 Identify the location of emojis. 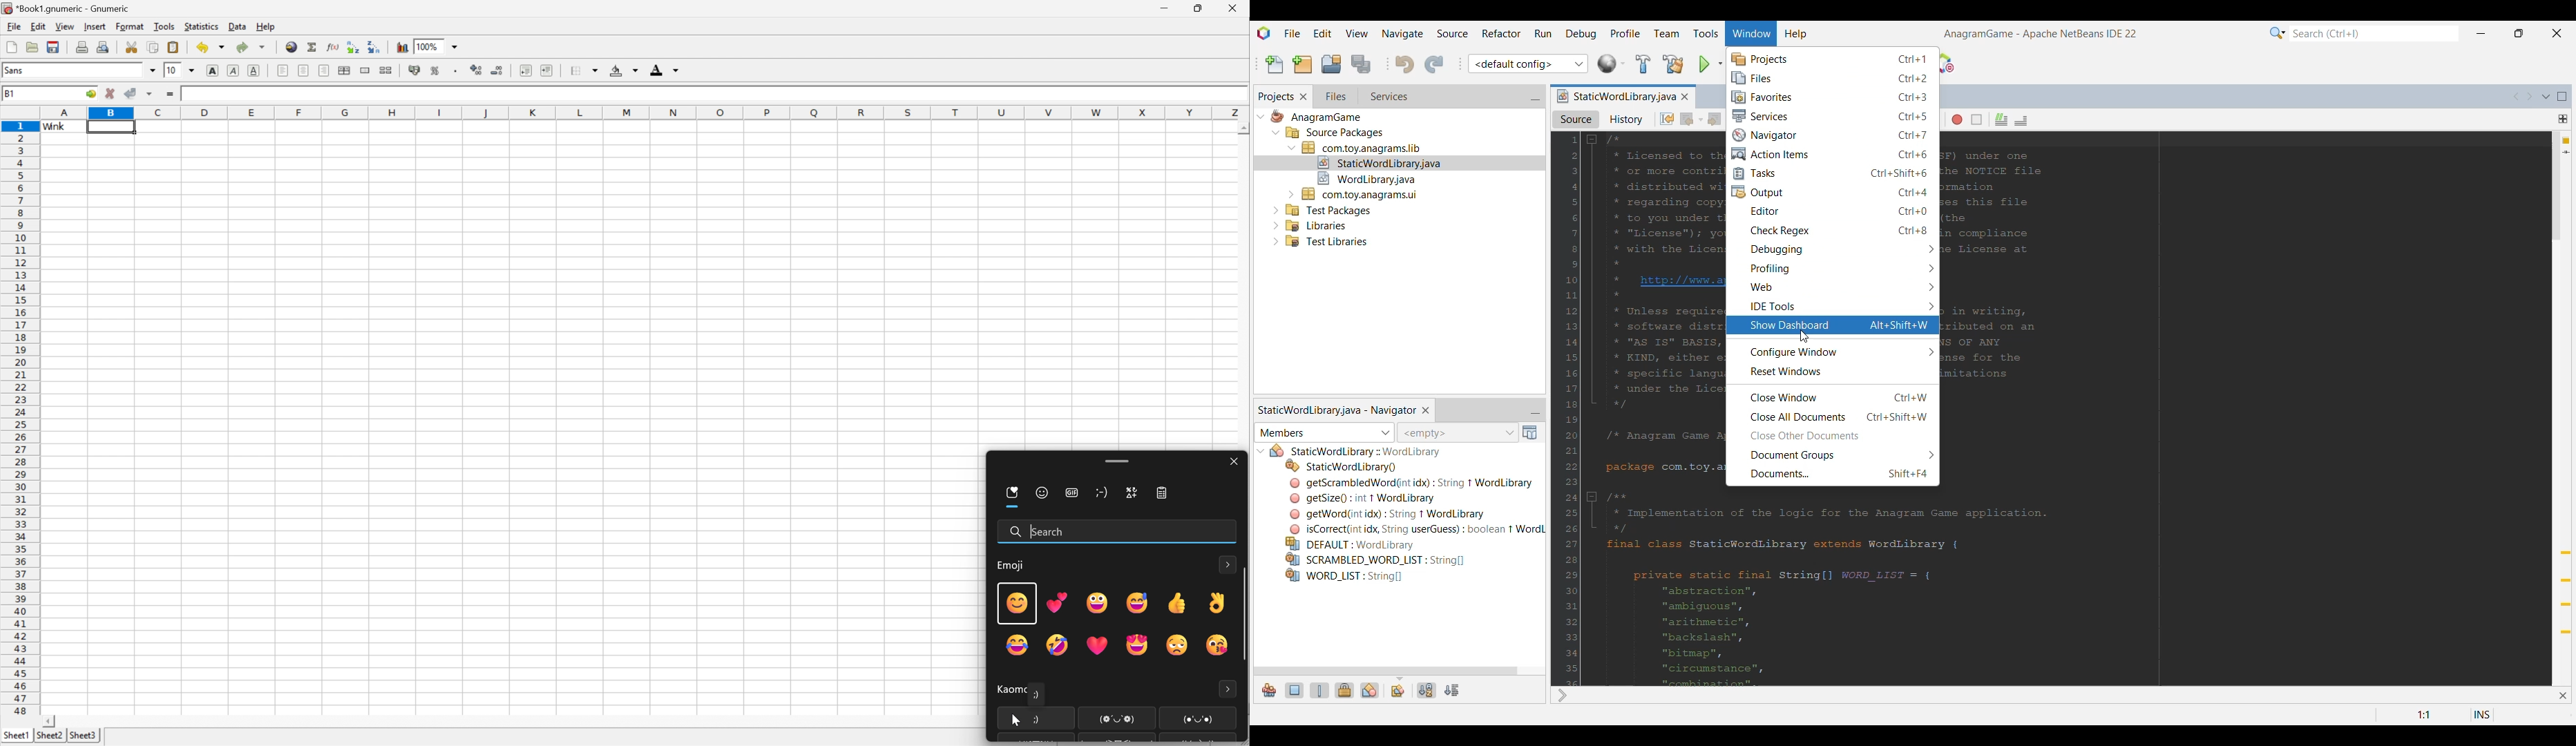
(1112, 620).